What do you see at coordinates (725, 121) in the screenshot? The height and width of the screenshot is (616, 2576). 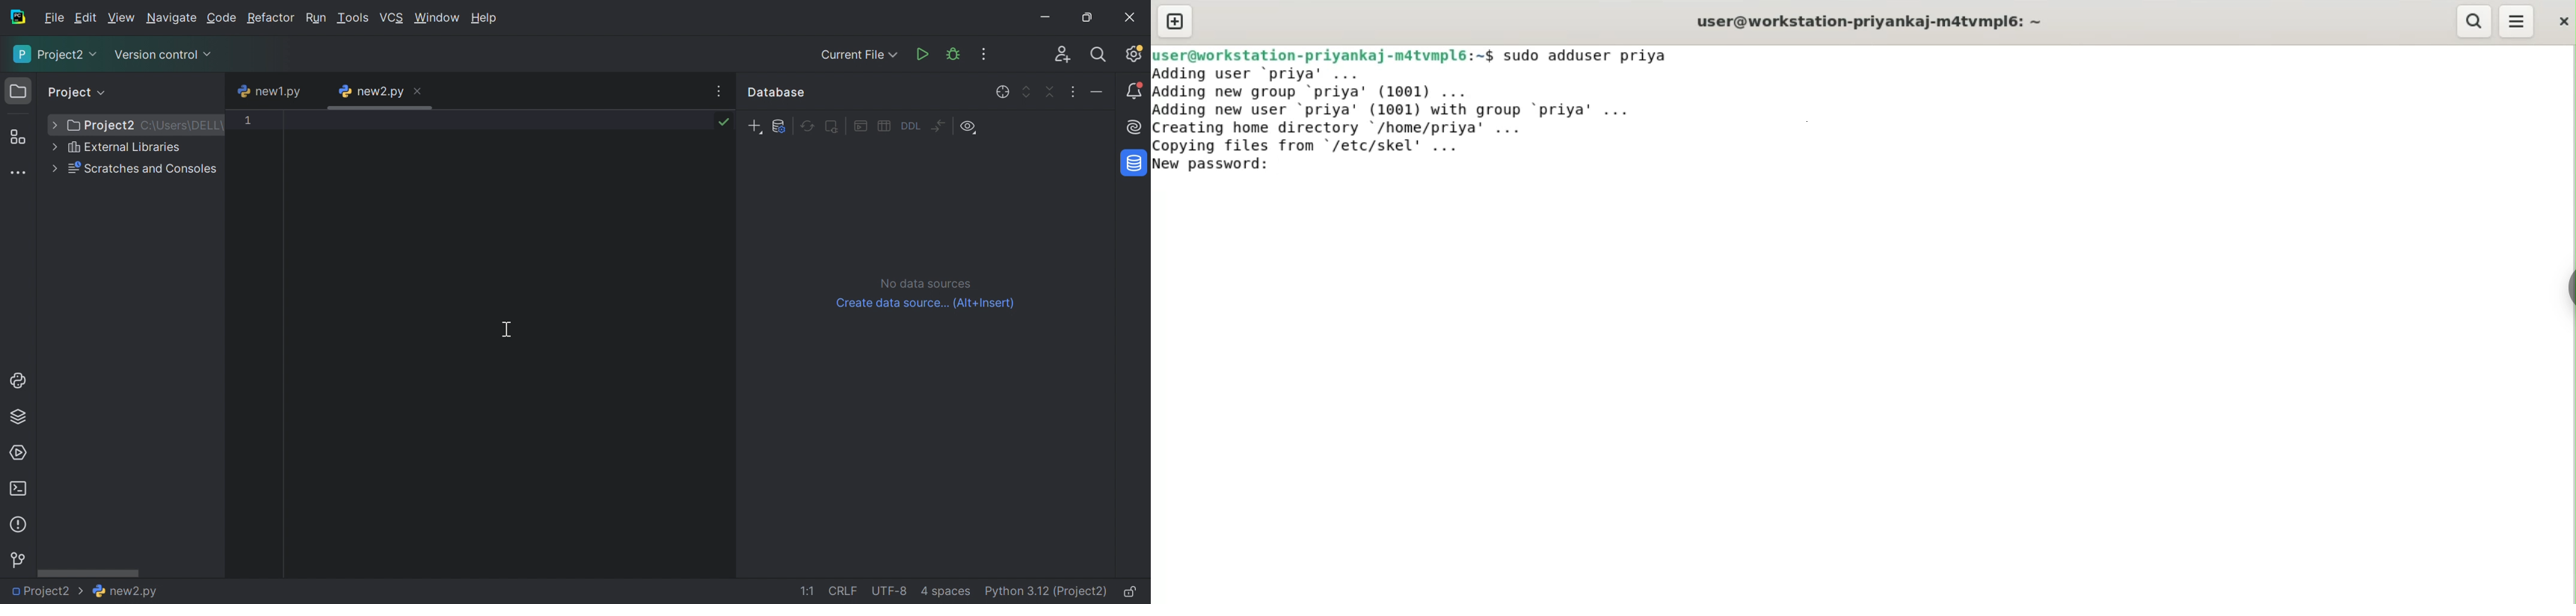 I see `No problems found` at bounding box center [725, 121].